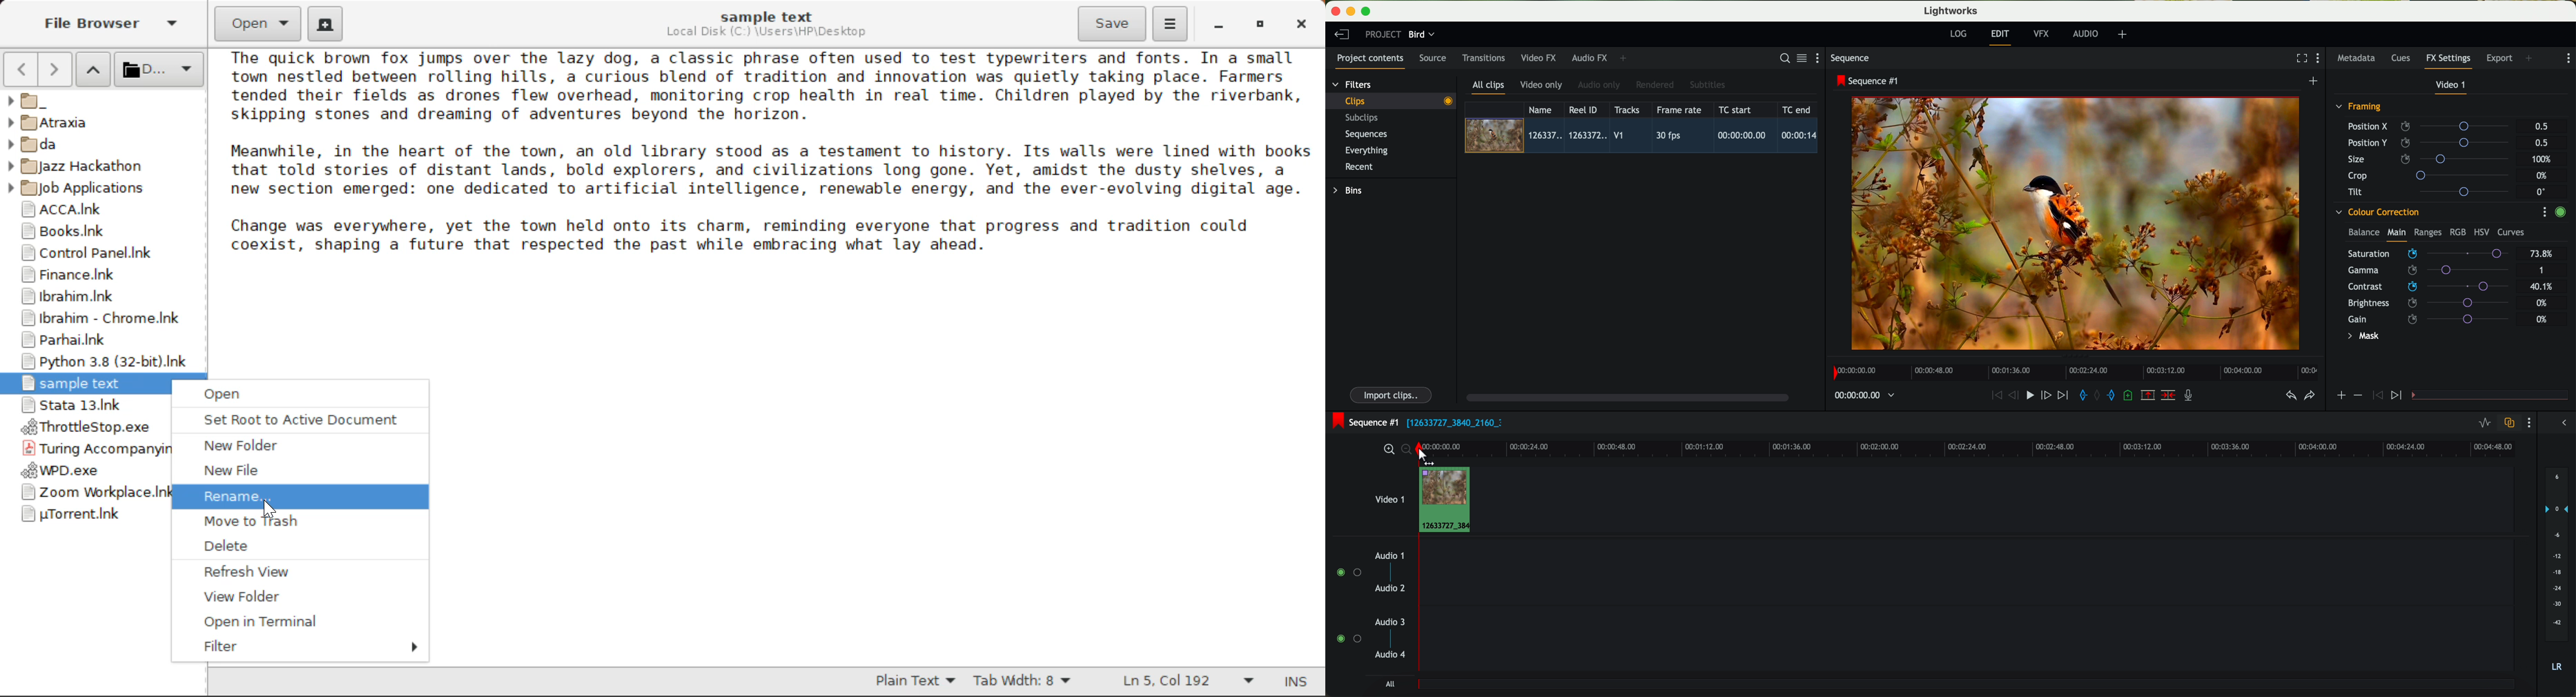  I want to click on create a new sequence, so click(2315, 82).